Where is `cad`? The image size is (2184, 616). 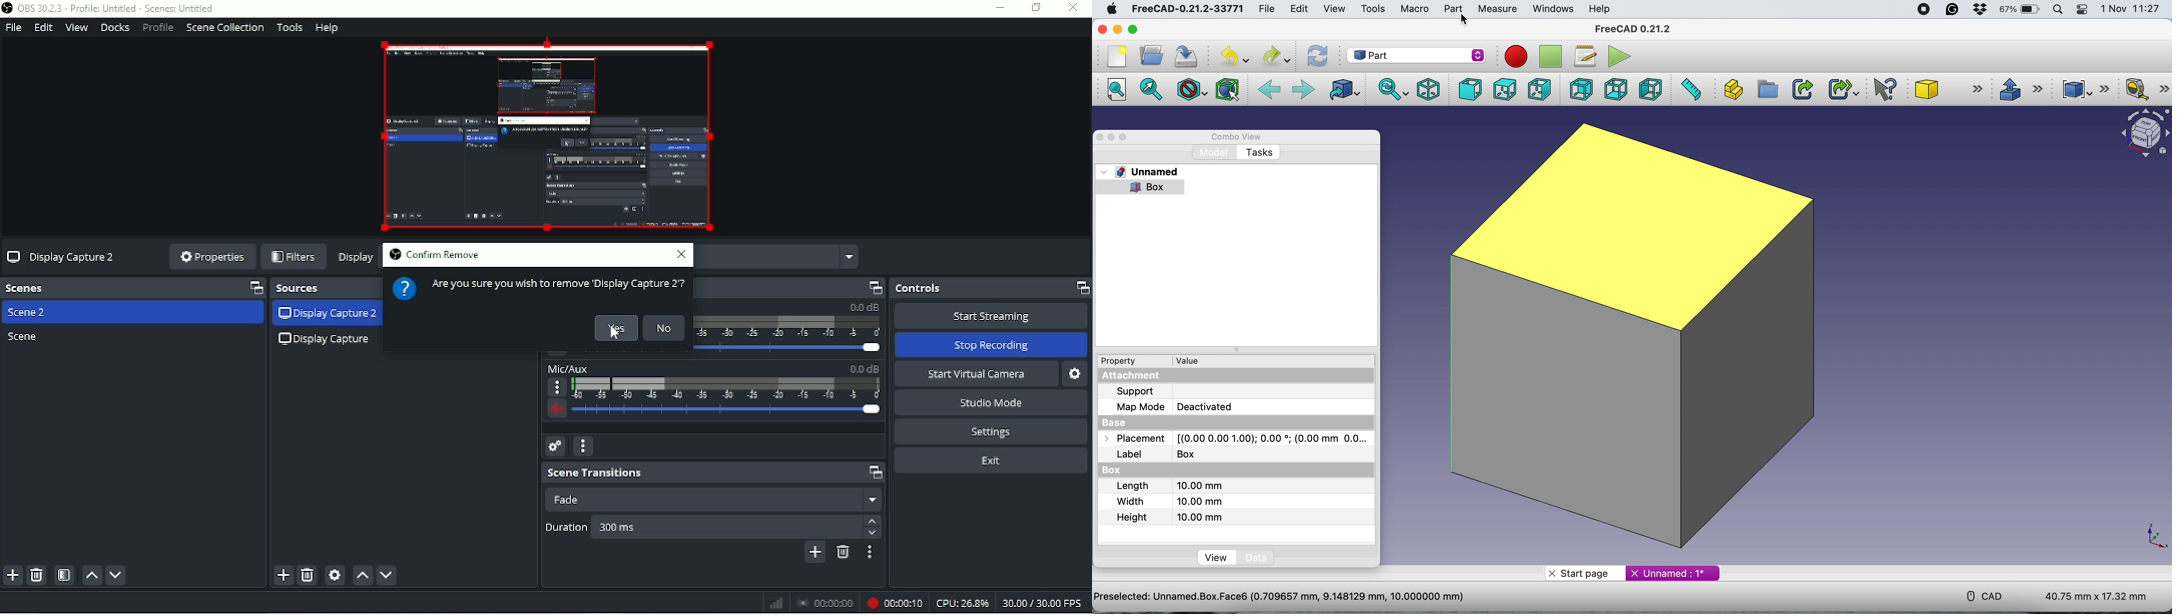
cad is located at coordinates (1980, 594).